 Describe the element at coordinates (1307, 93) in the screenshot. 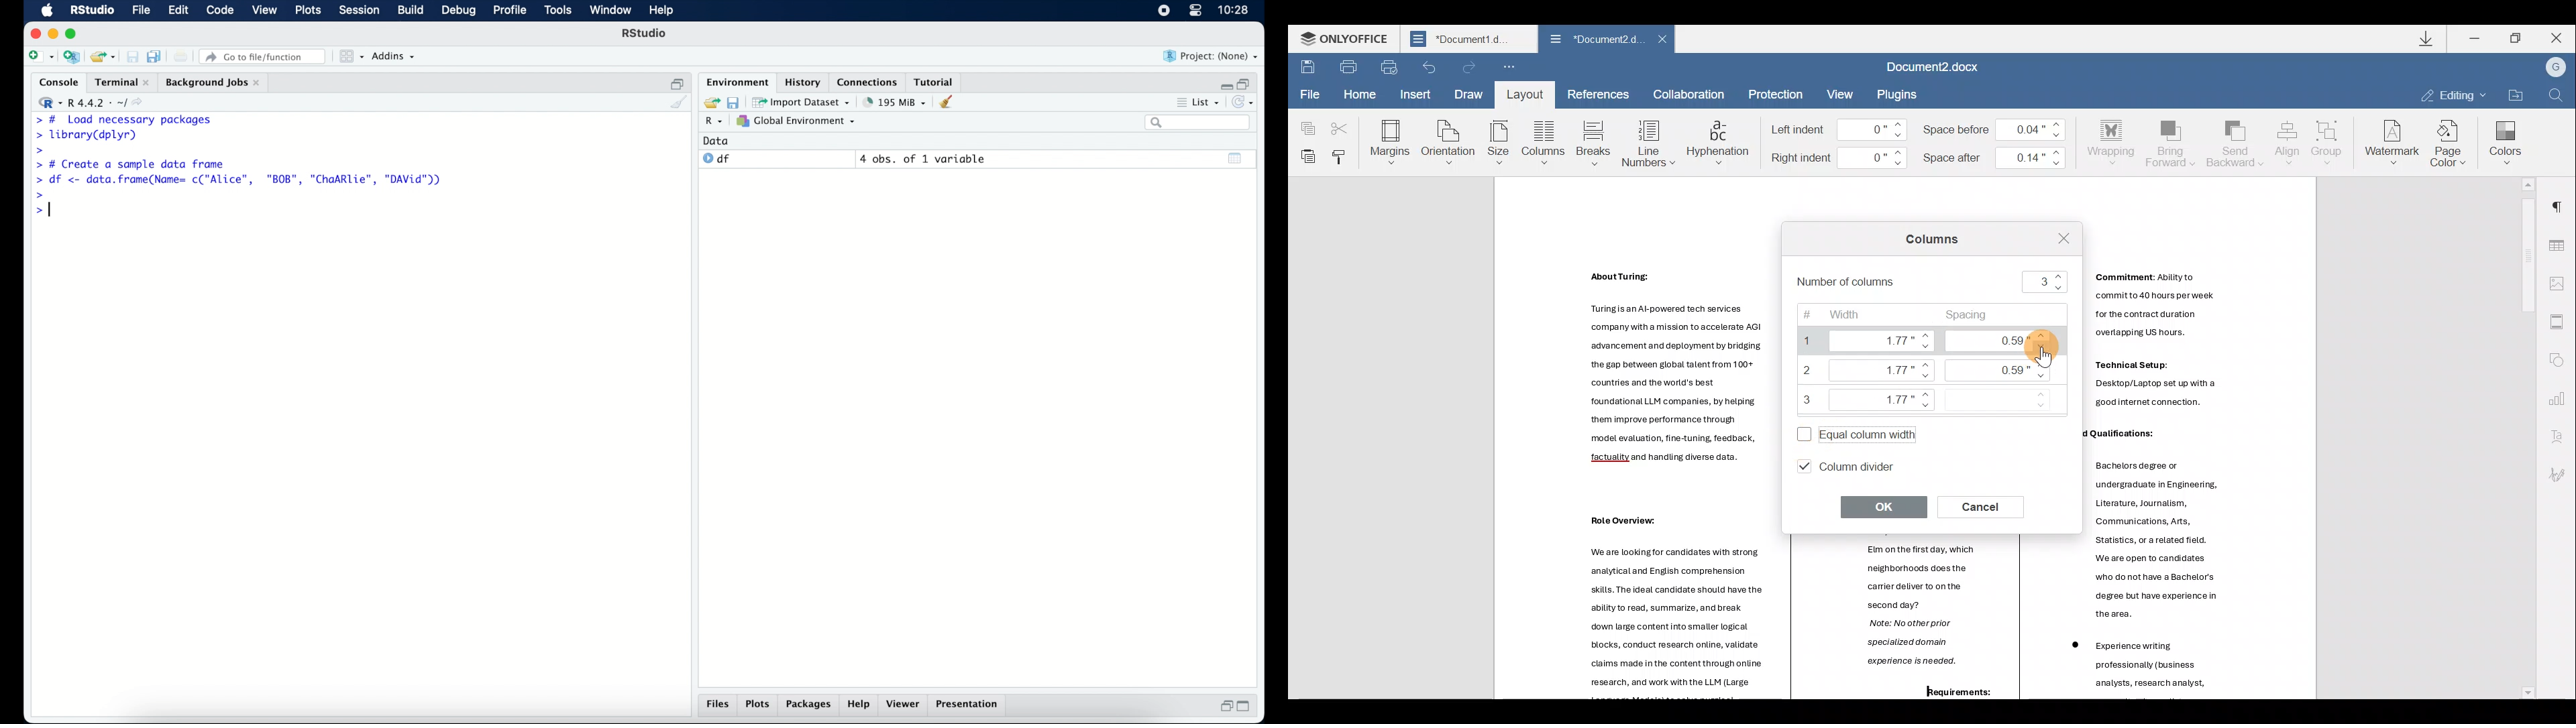

I see `File` at that location.